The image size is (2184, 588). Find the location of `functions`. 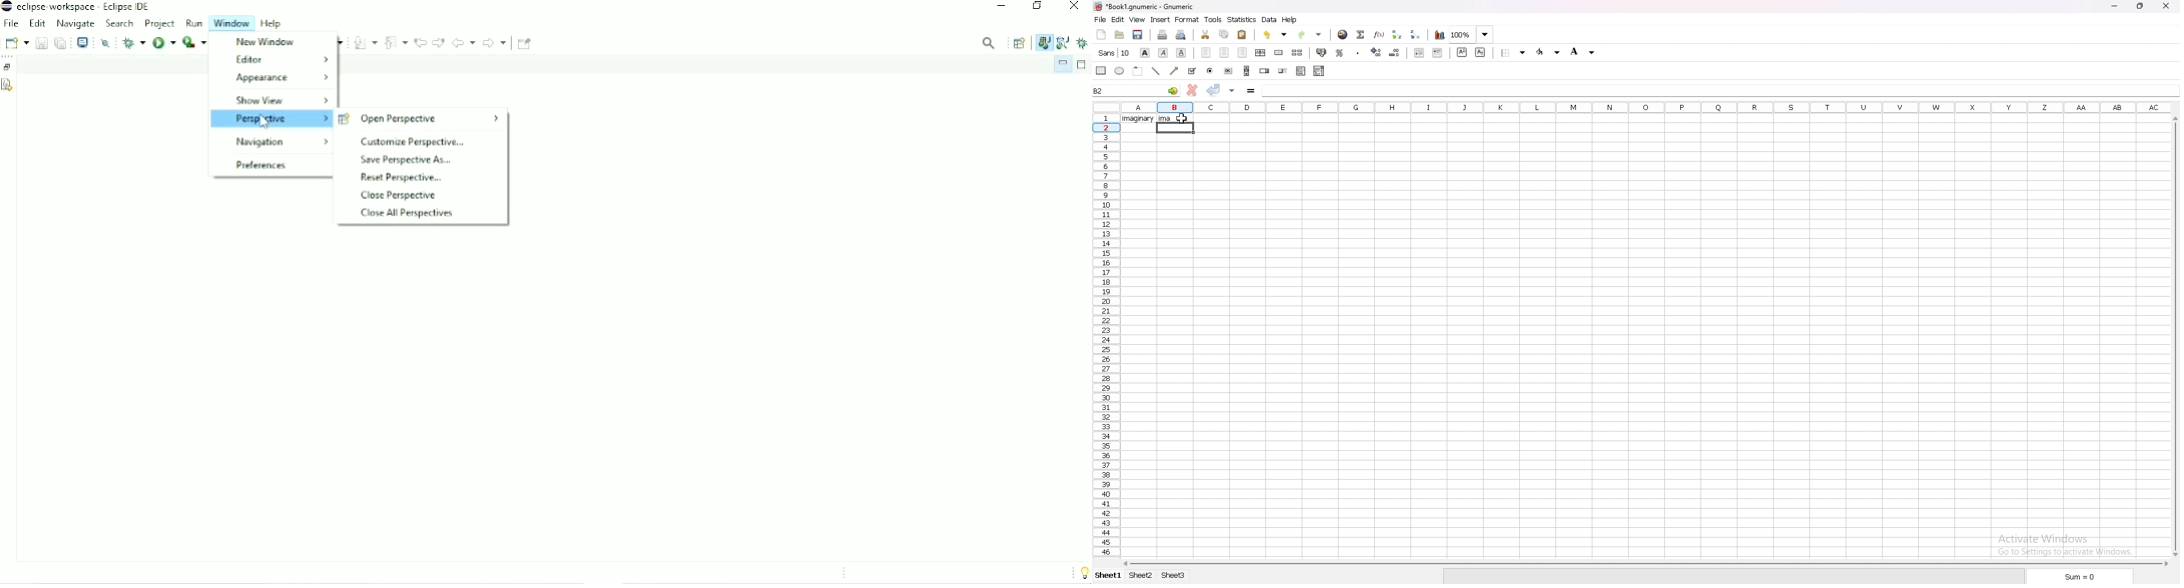

functions is located at coordinates (1379, 35).